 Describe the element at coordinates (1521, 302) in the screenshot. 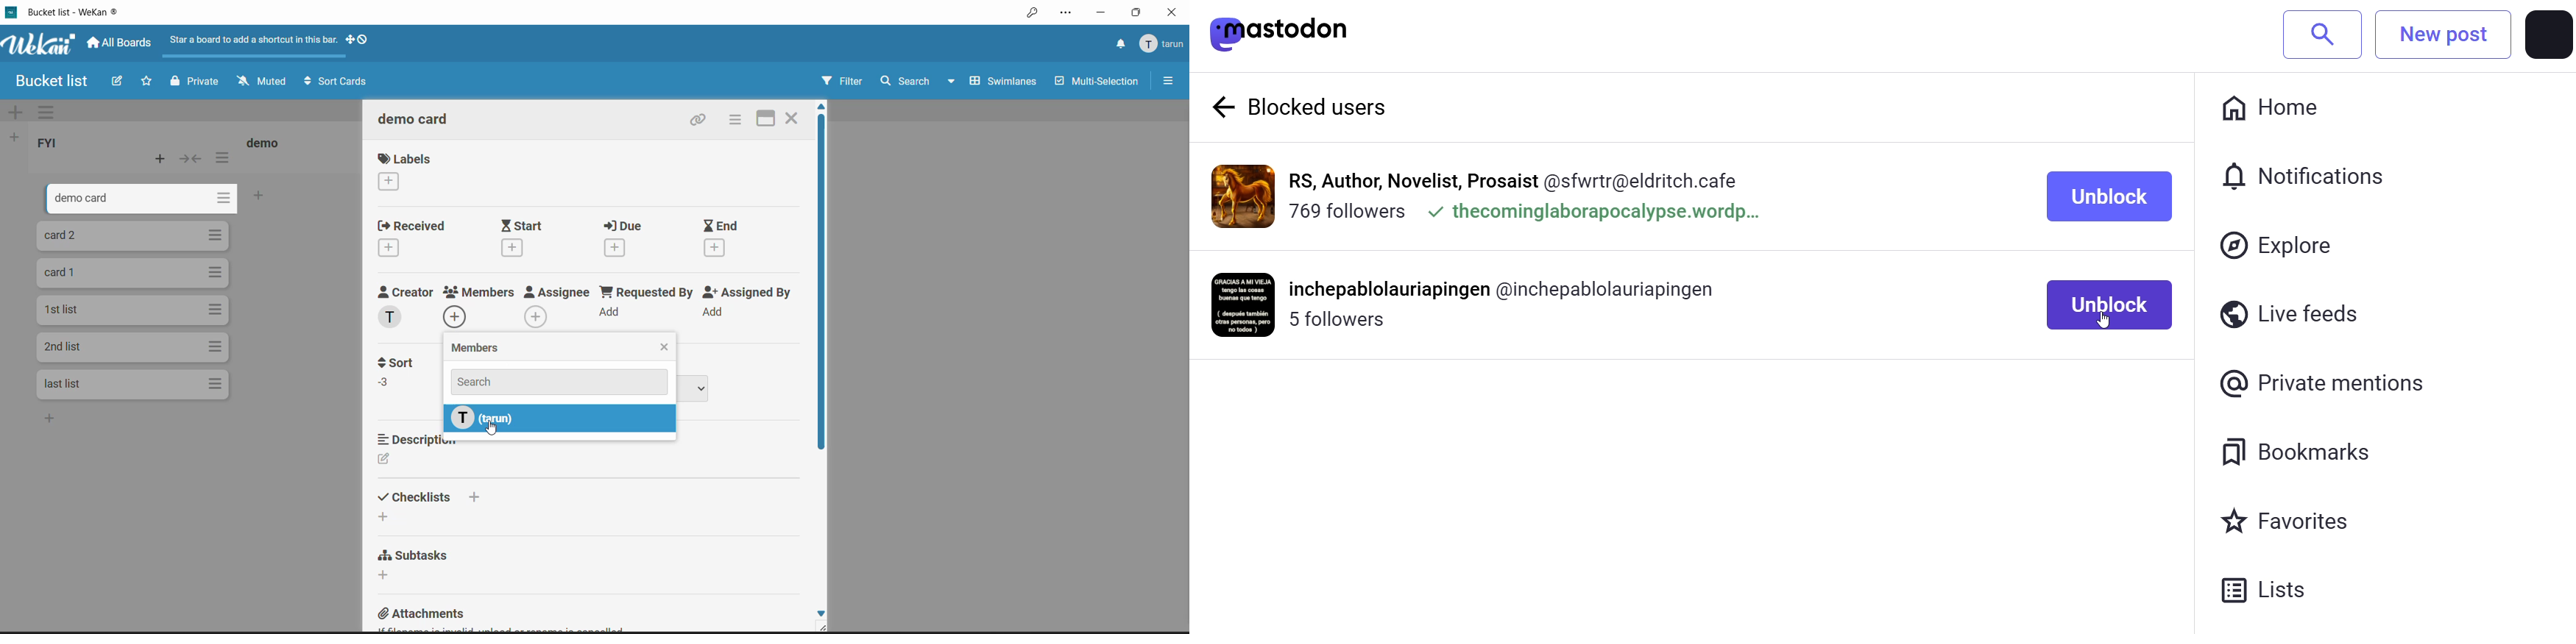

I see `inchepablolauriapingen @inchepablolauriapingen
5 followers` at that location.